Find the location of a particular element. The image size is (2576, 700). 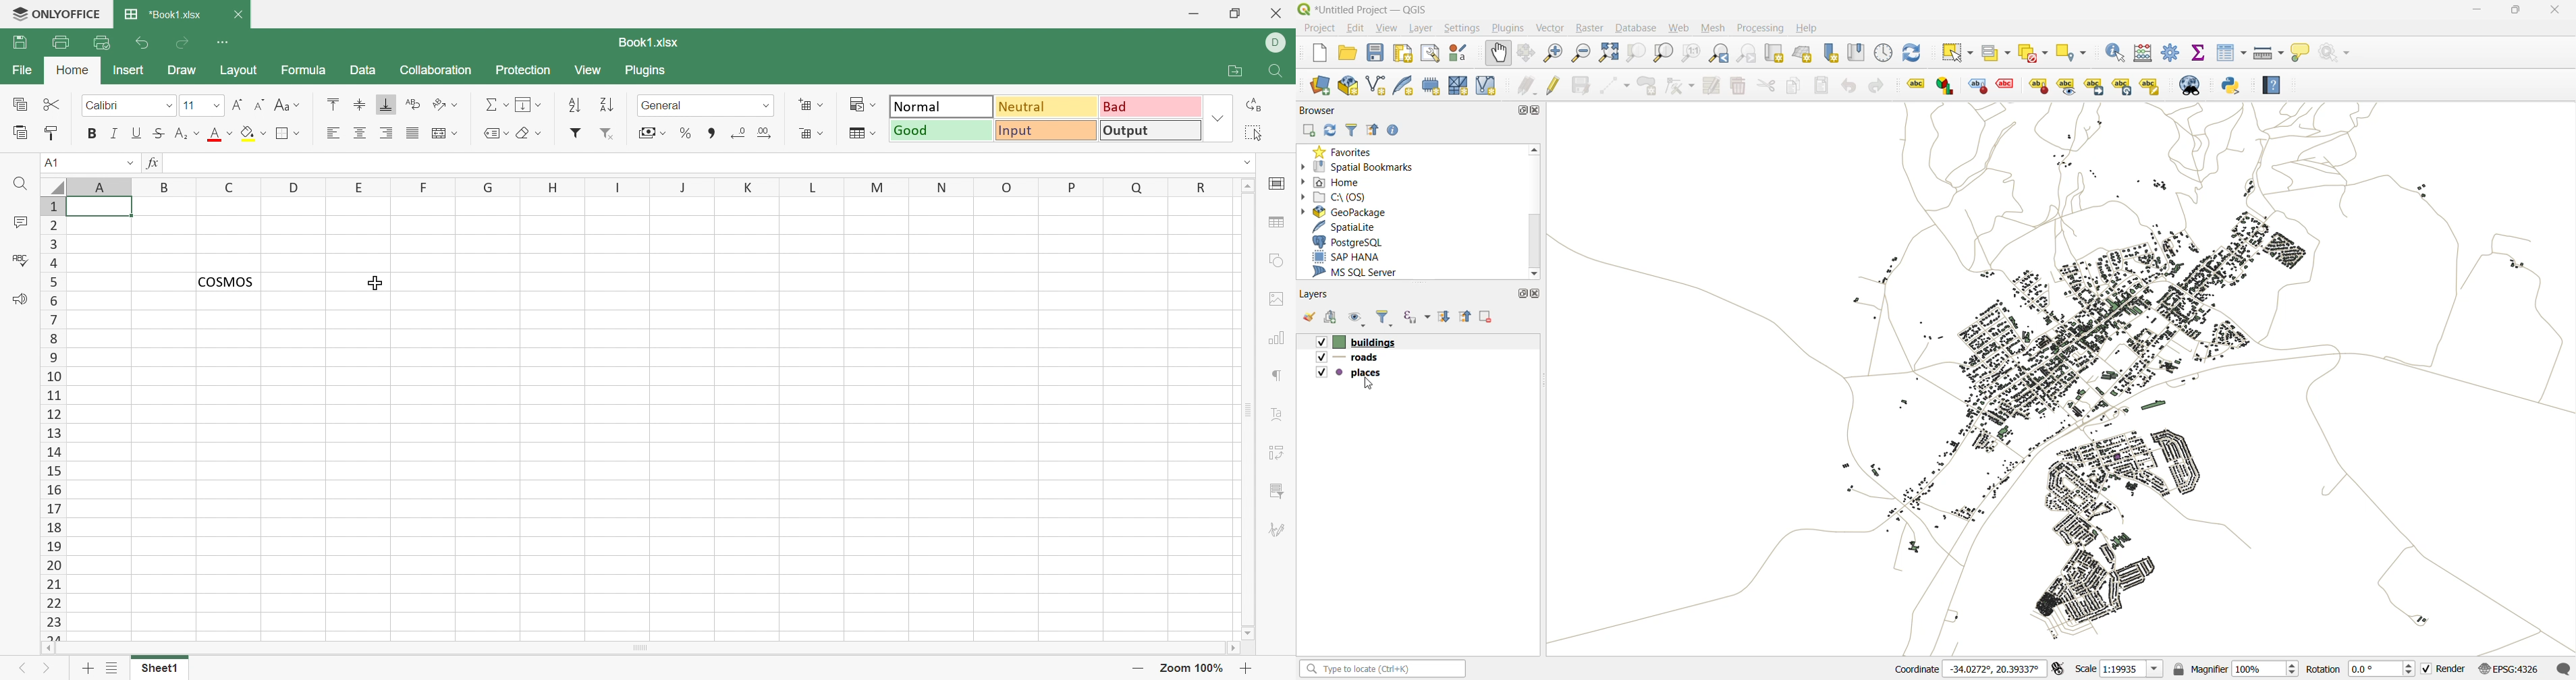

python is located at coordinates (2231, 85).